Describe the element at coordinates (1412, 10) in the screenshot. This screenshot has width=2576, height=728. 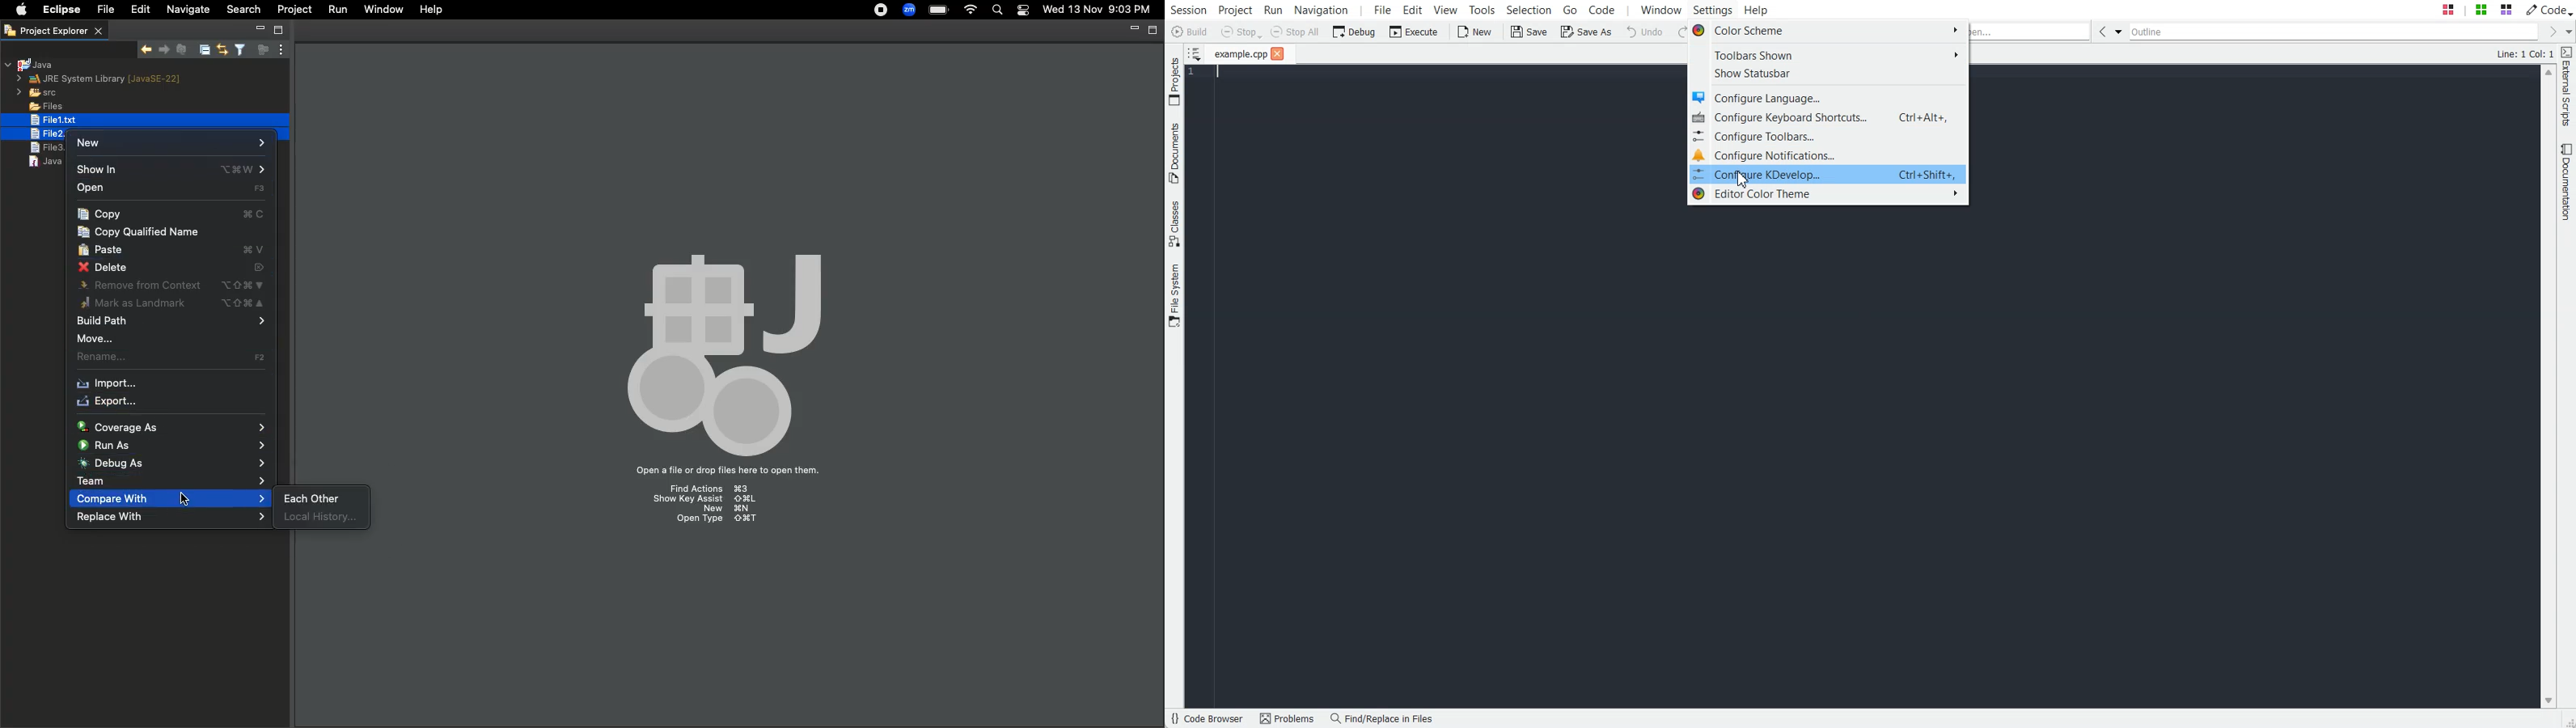
I see `Edit` at that location.